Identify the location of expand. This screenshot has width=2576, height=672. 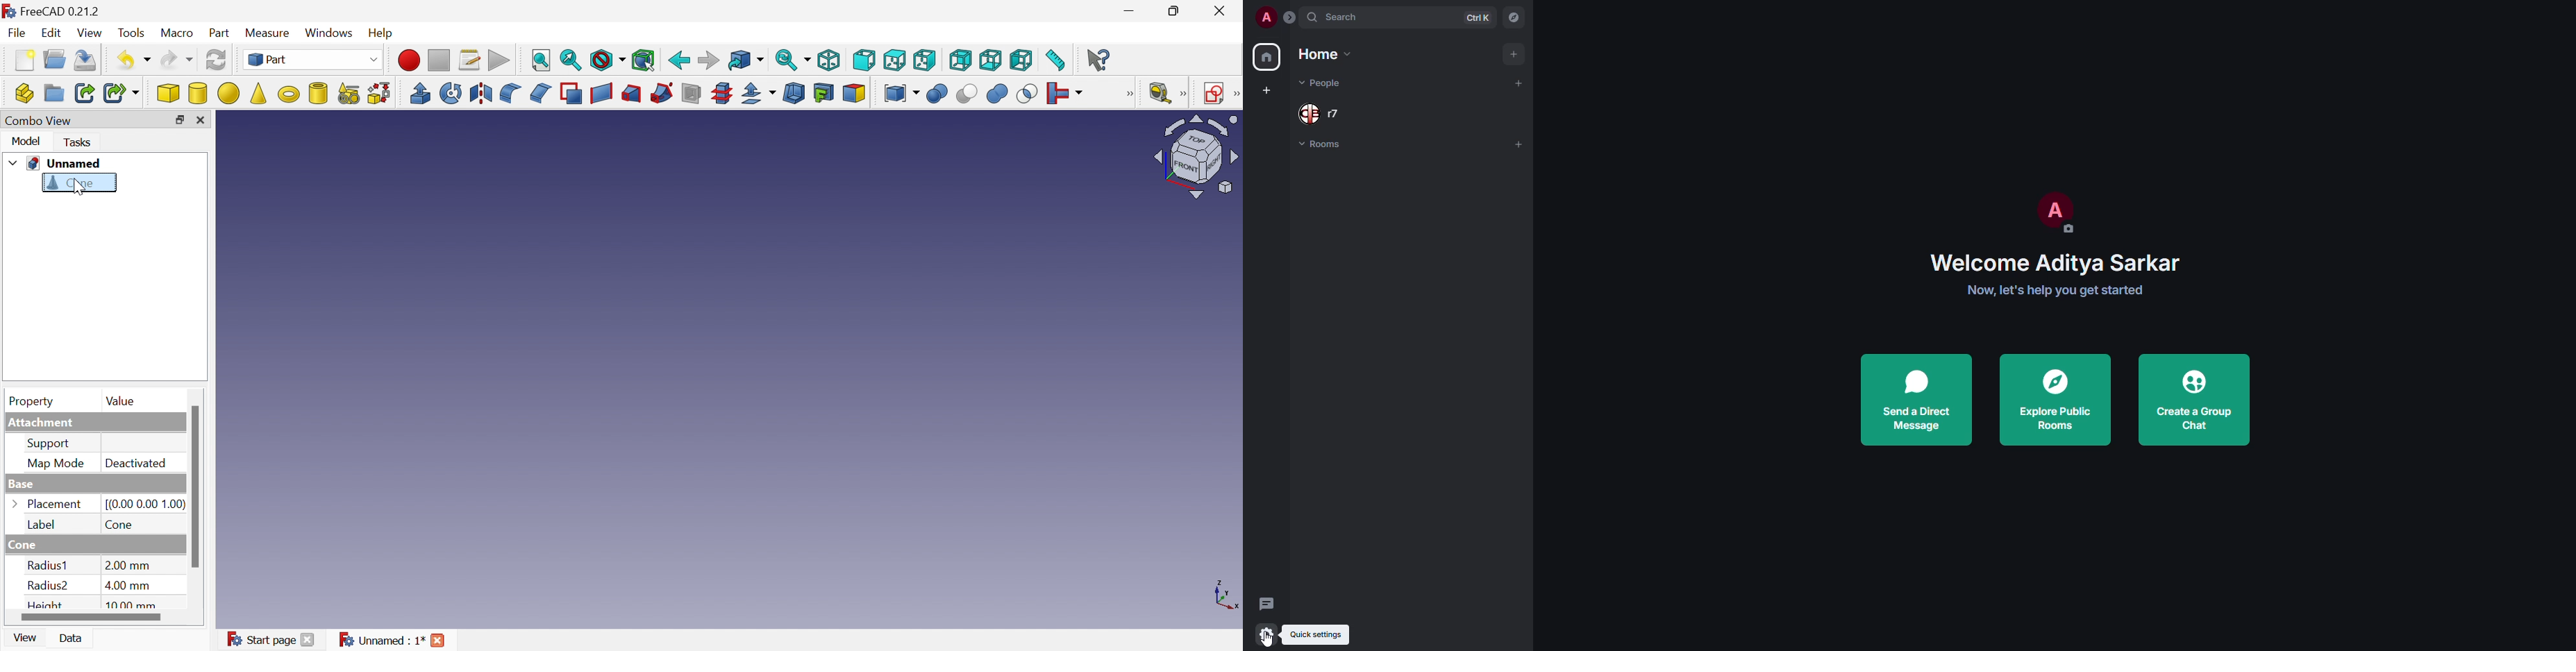
(1290, 19).